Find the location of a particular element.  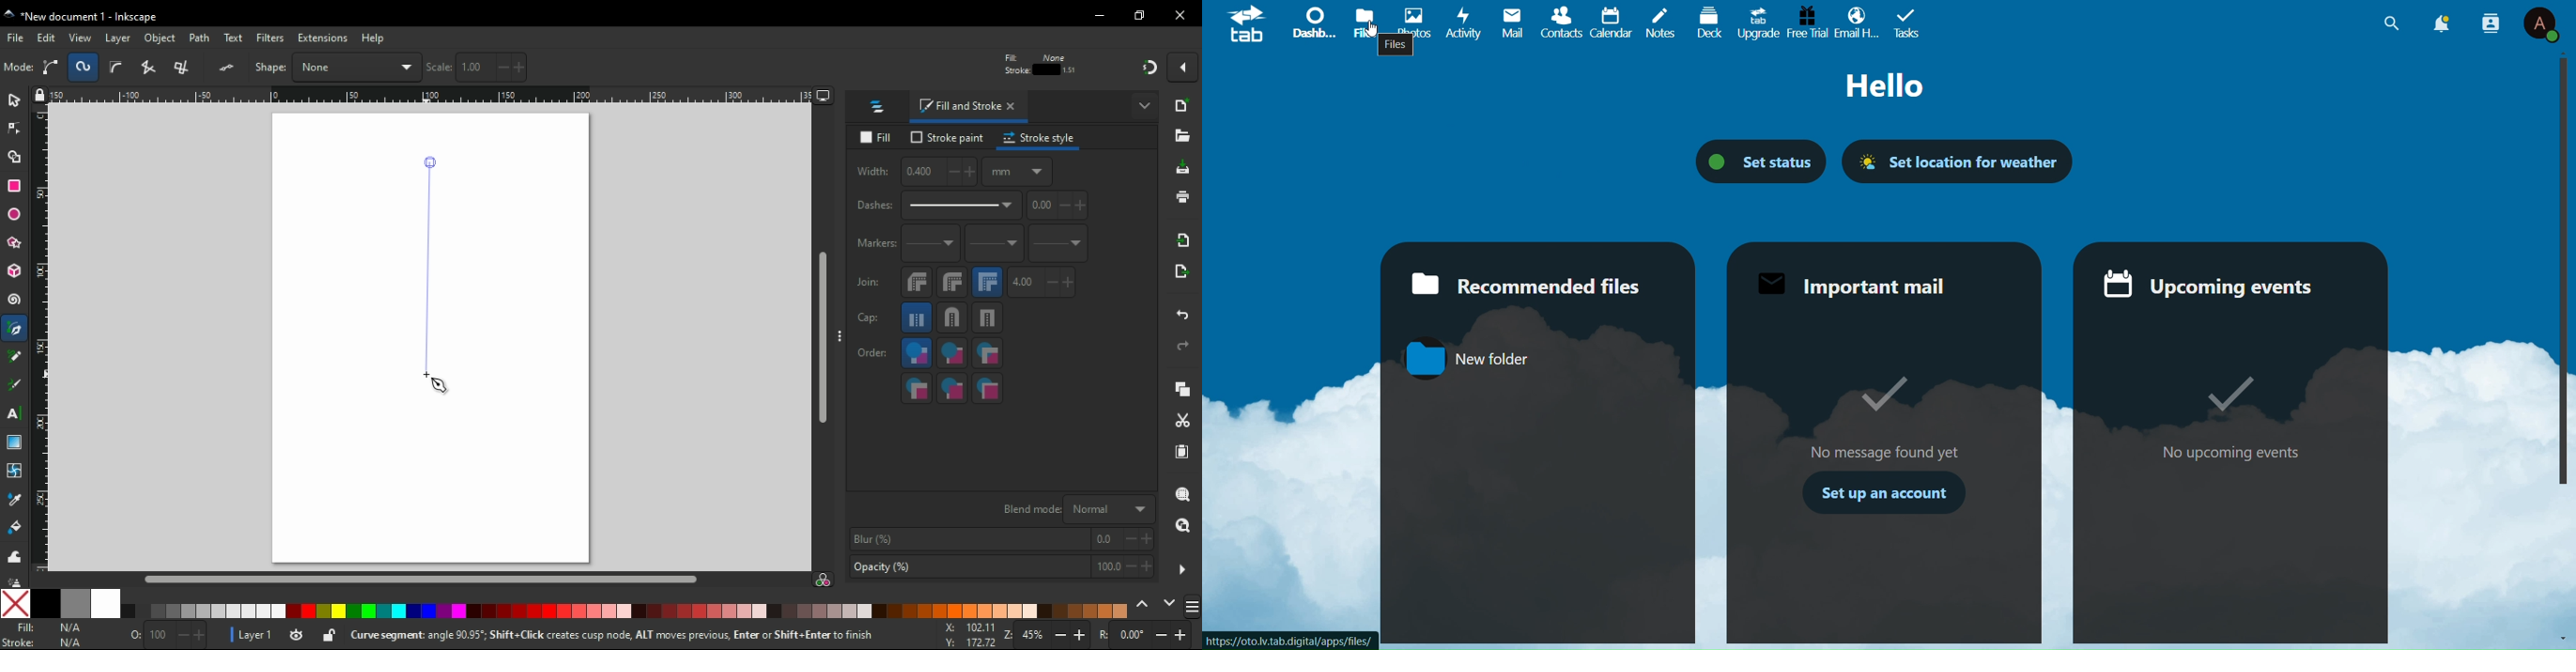

file is located at coordinates (17, 38).